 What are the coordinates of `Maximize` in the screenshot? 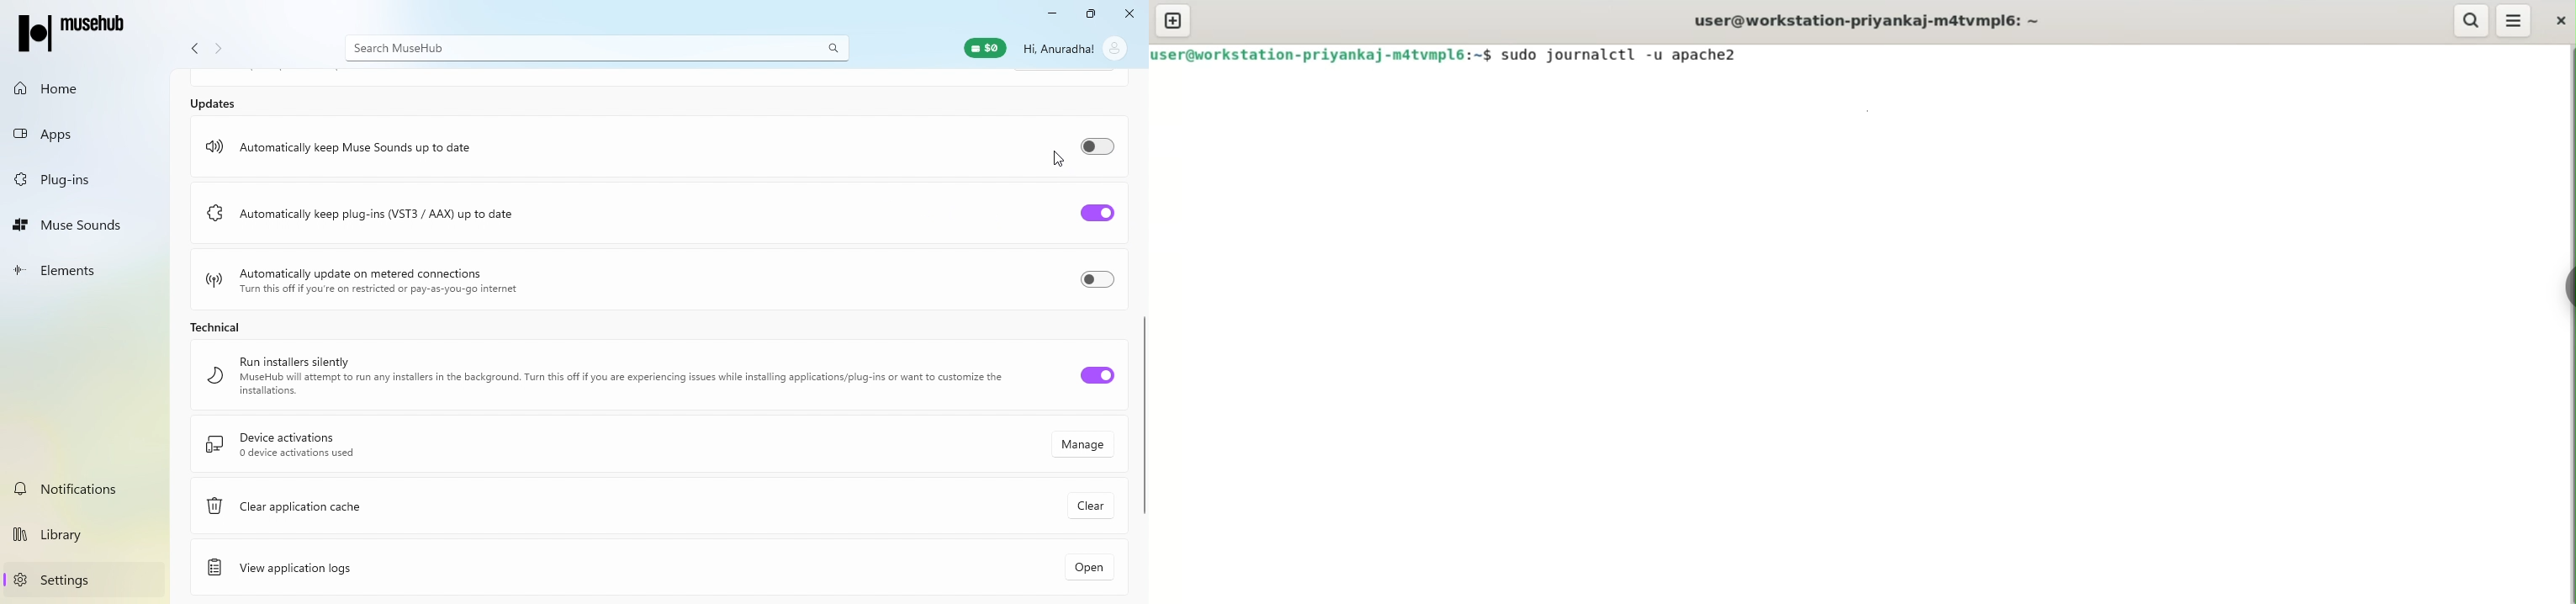 It's located at (1089, 15).